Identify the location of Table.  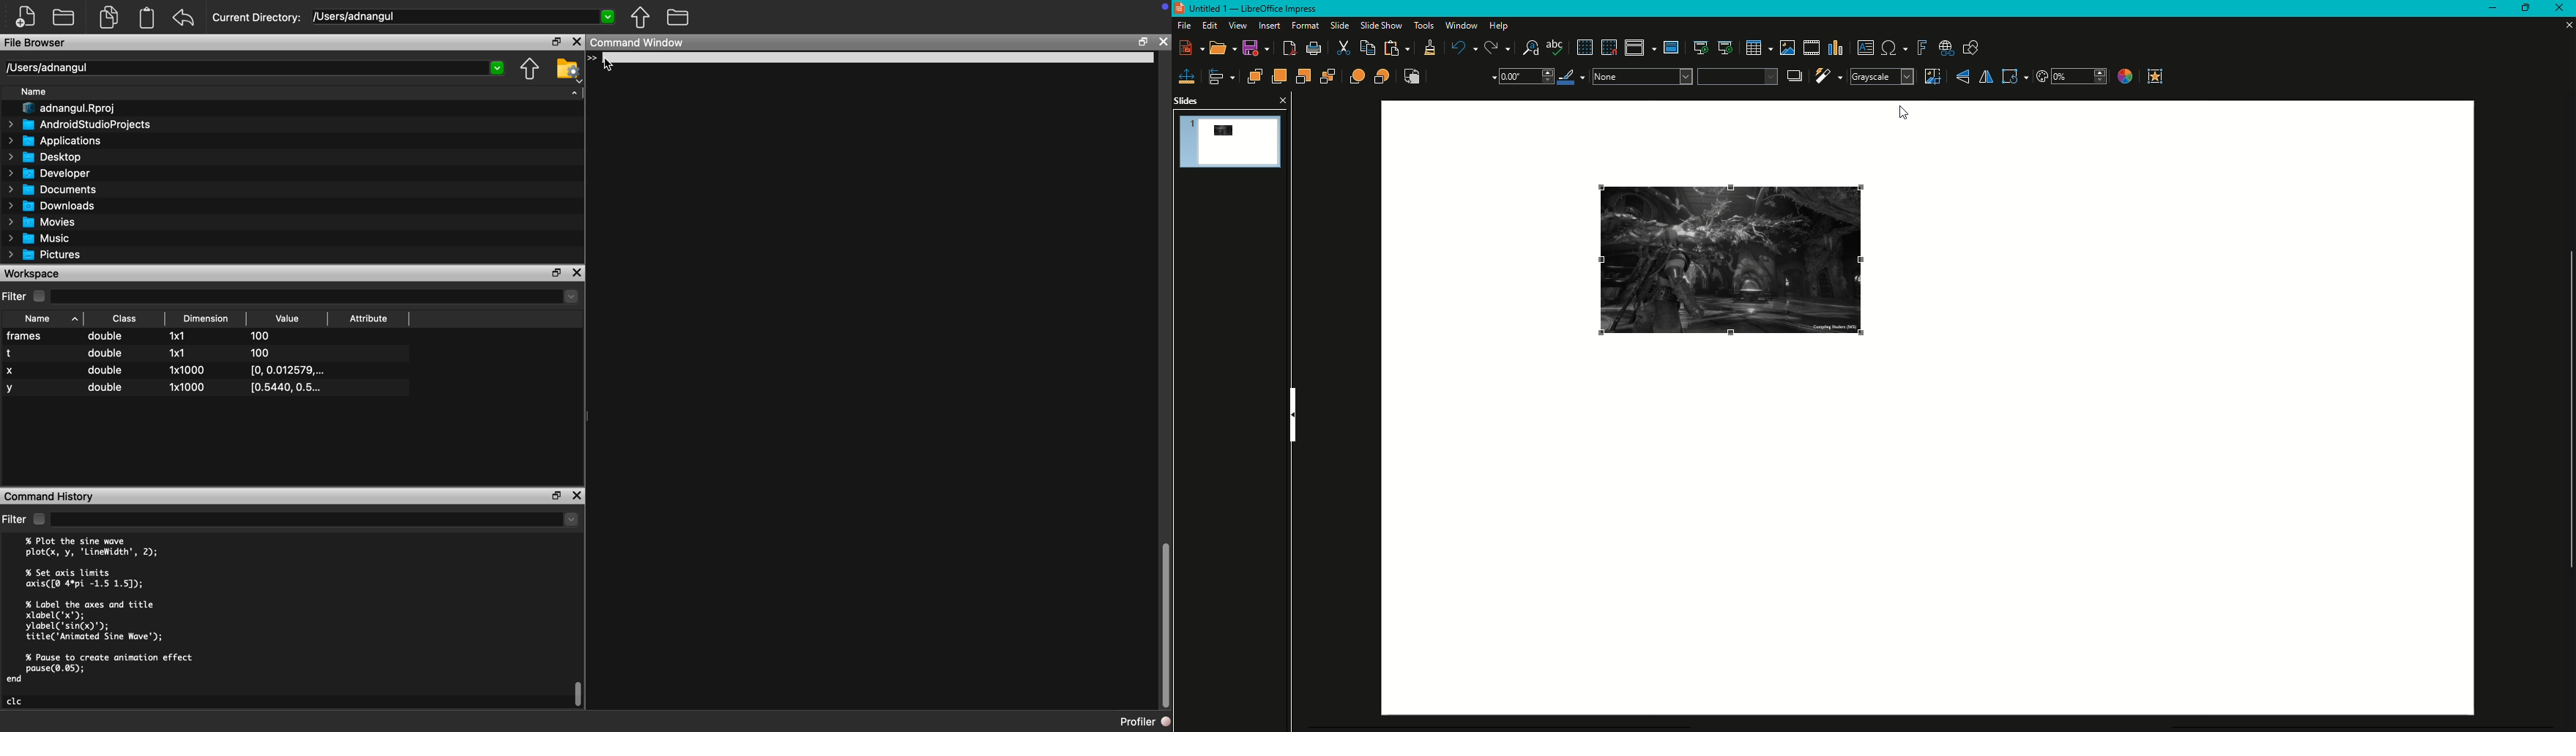
(1758, 48).